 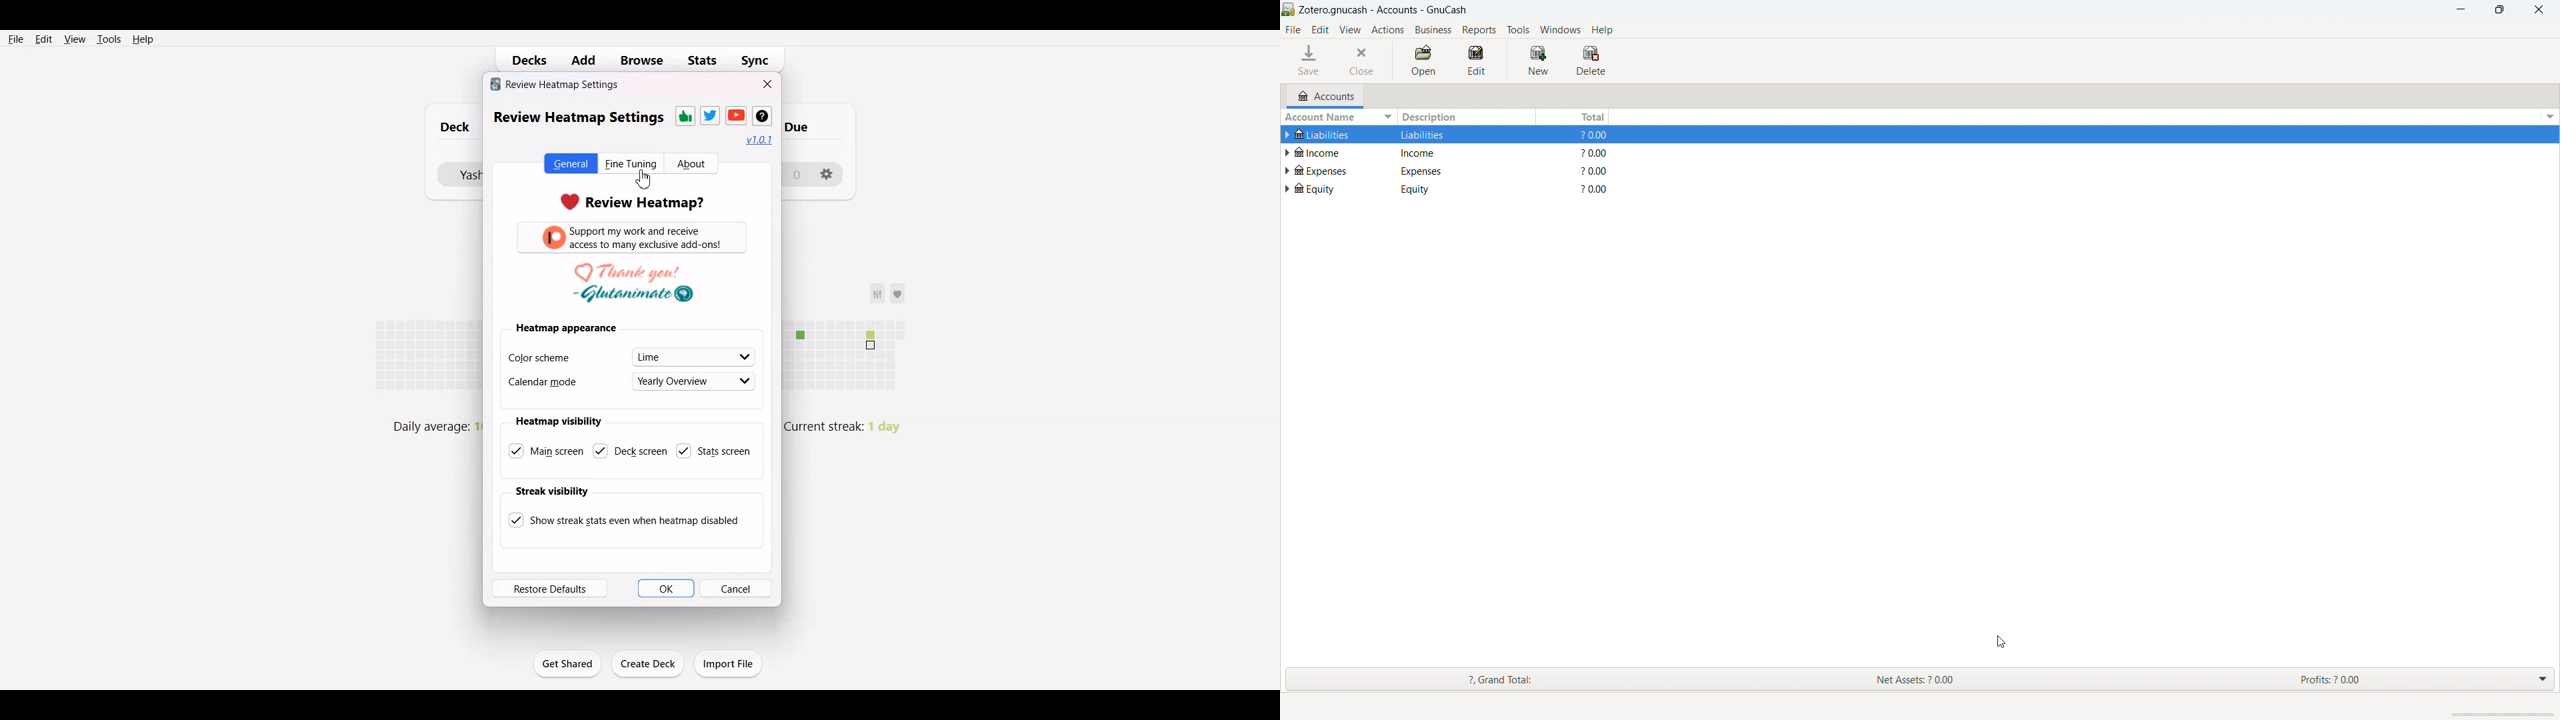 What do you see at coordinates (450, 127) in the screenshot?
I see `Deck` at bounding box center [450, 127].